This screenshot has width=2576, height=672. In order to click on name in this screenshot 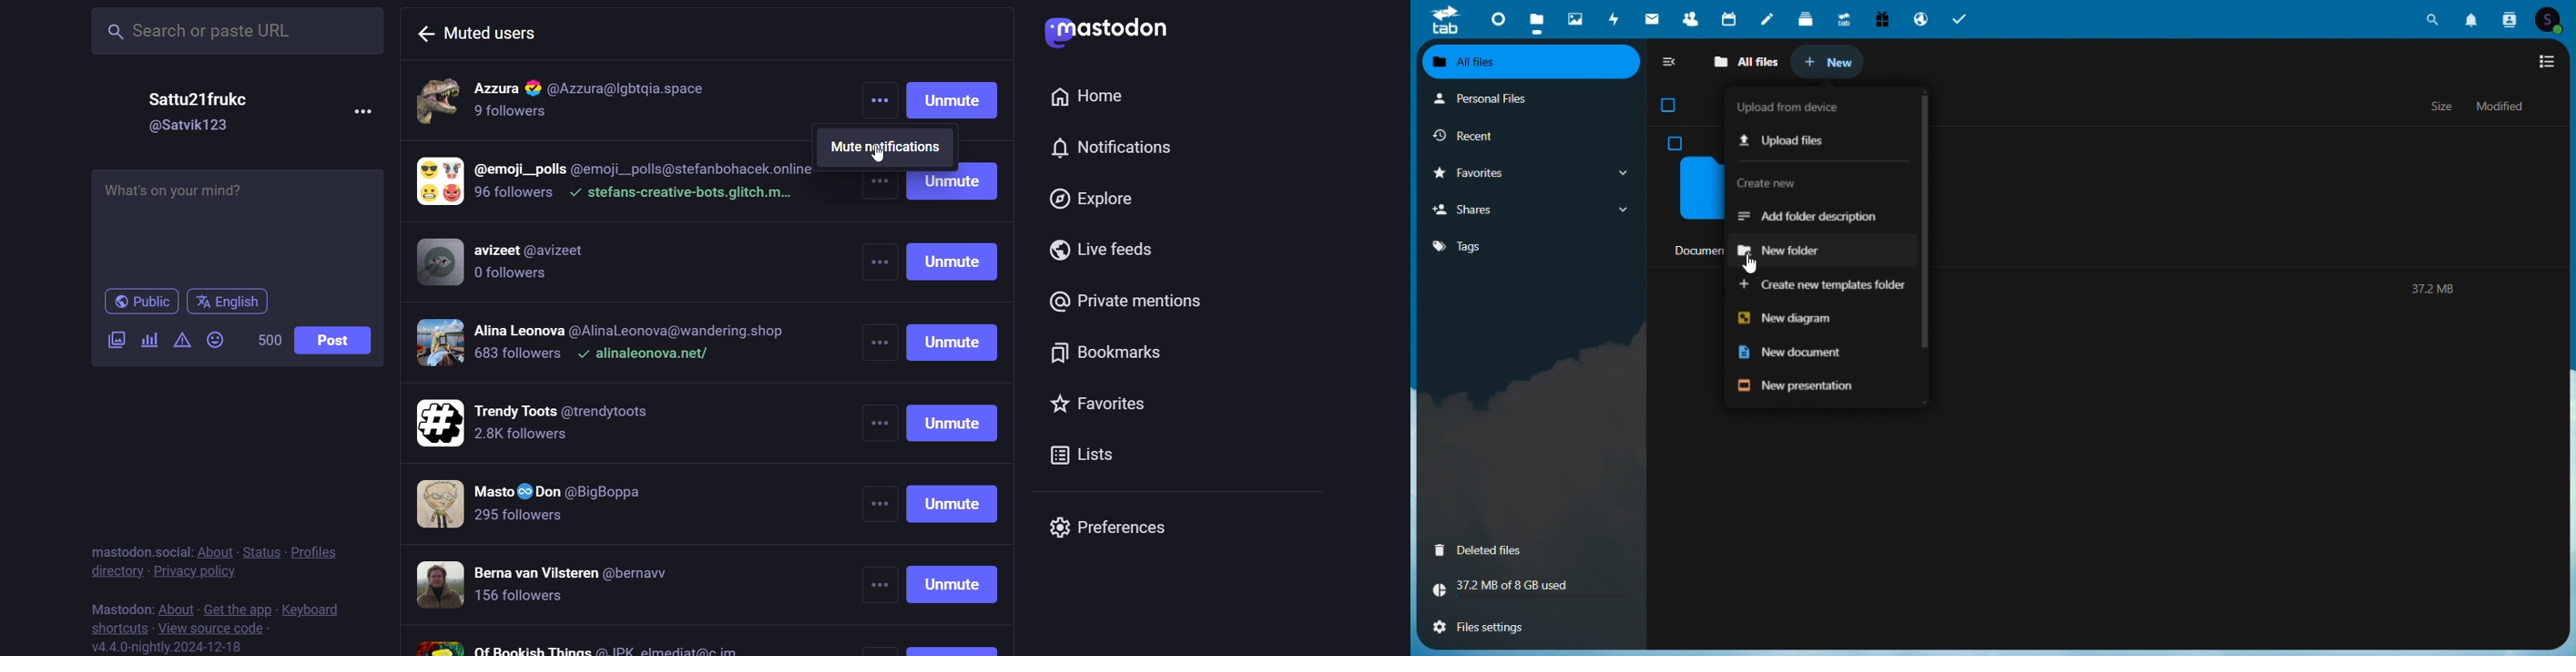, I will do `click(196, 98)`.